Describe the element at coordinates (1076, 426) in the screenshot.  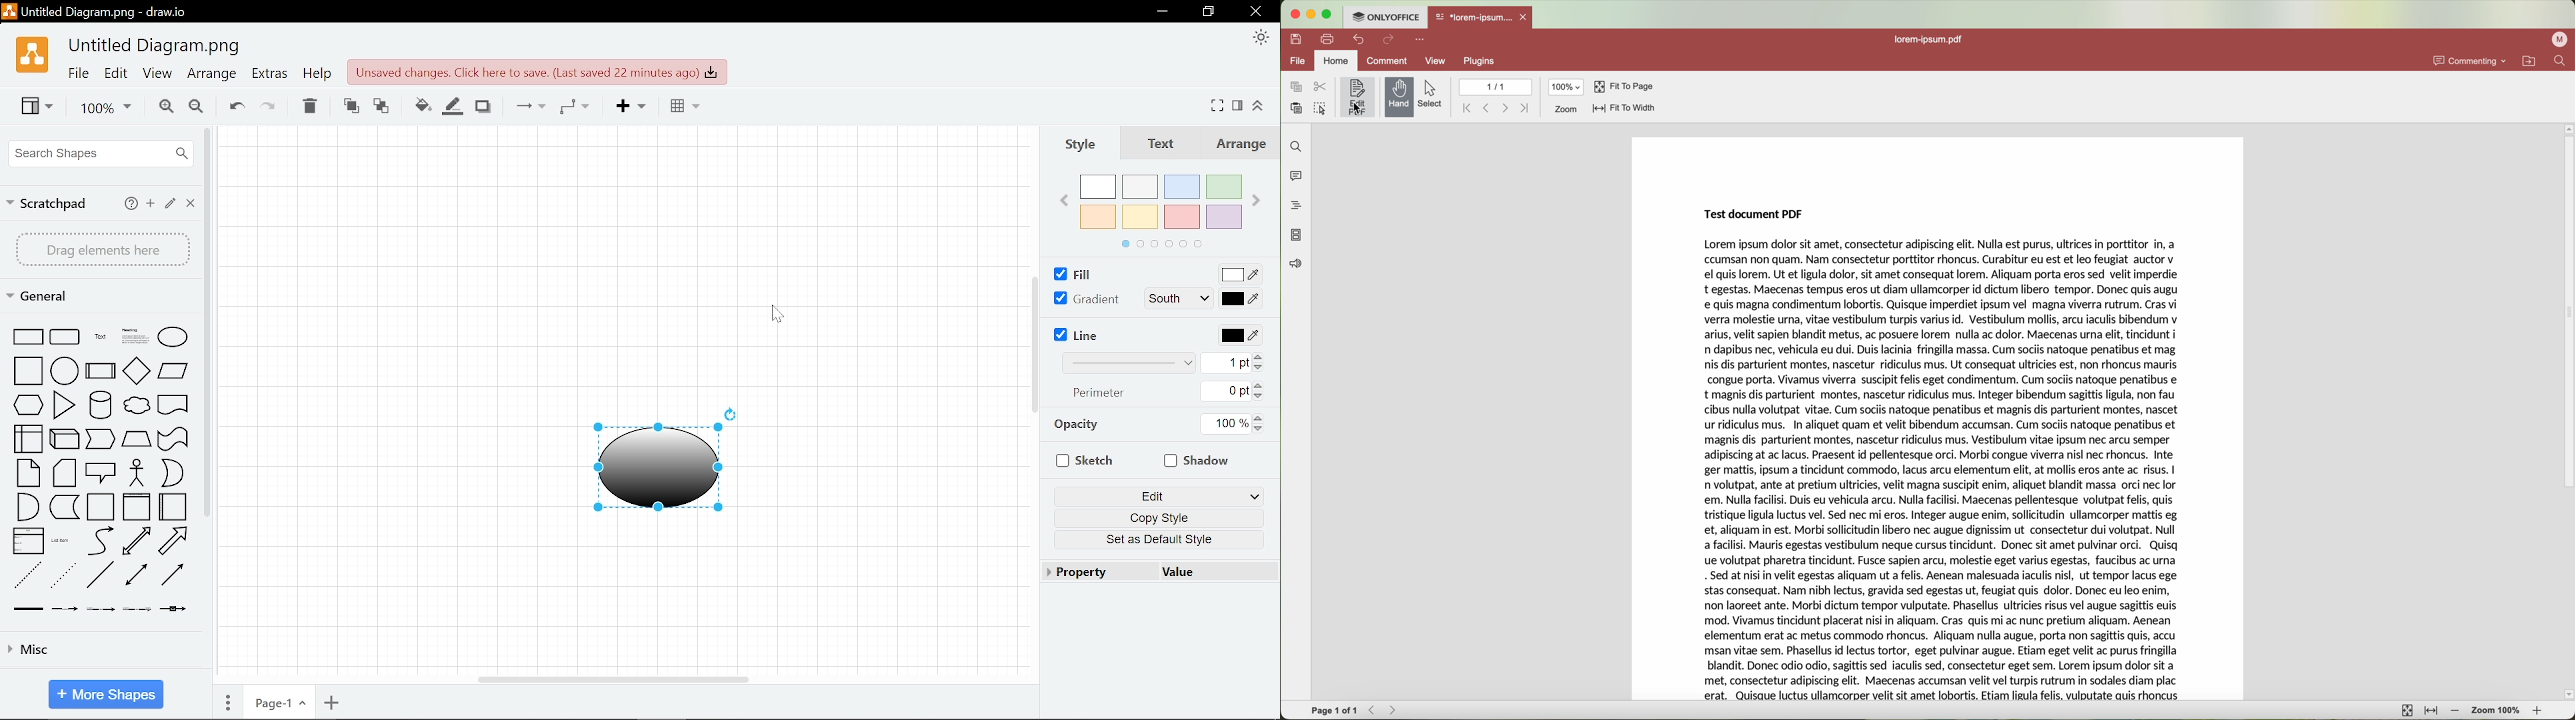
I see `Opacity` at that location.